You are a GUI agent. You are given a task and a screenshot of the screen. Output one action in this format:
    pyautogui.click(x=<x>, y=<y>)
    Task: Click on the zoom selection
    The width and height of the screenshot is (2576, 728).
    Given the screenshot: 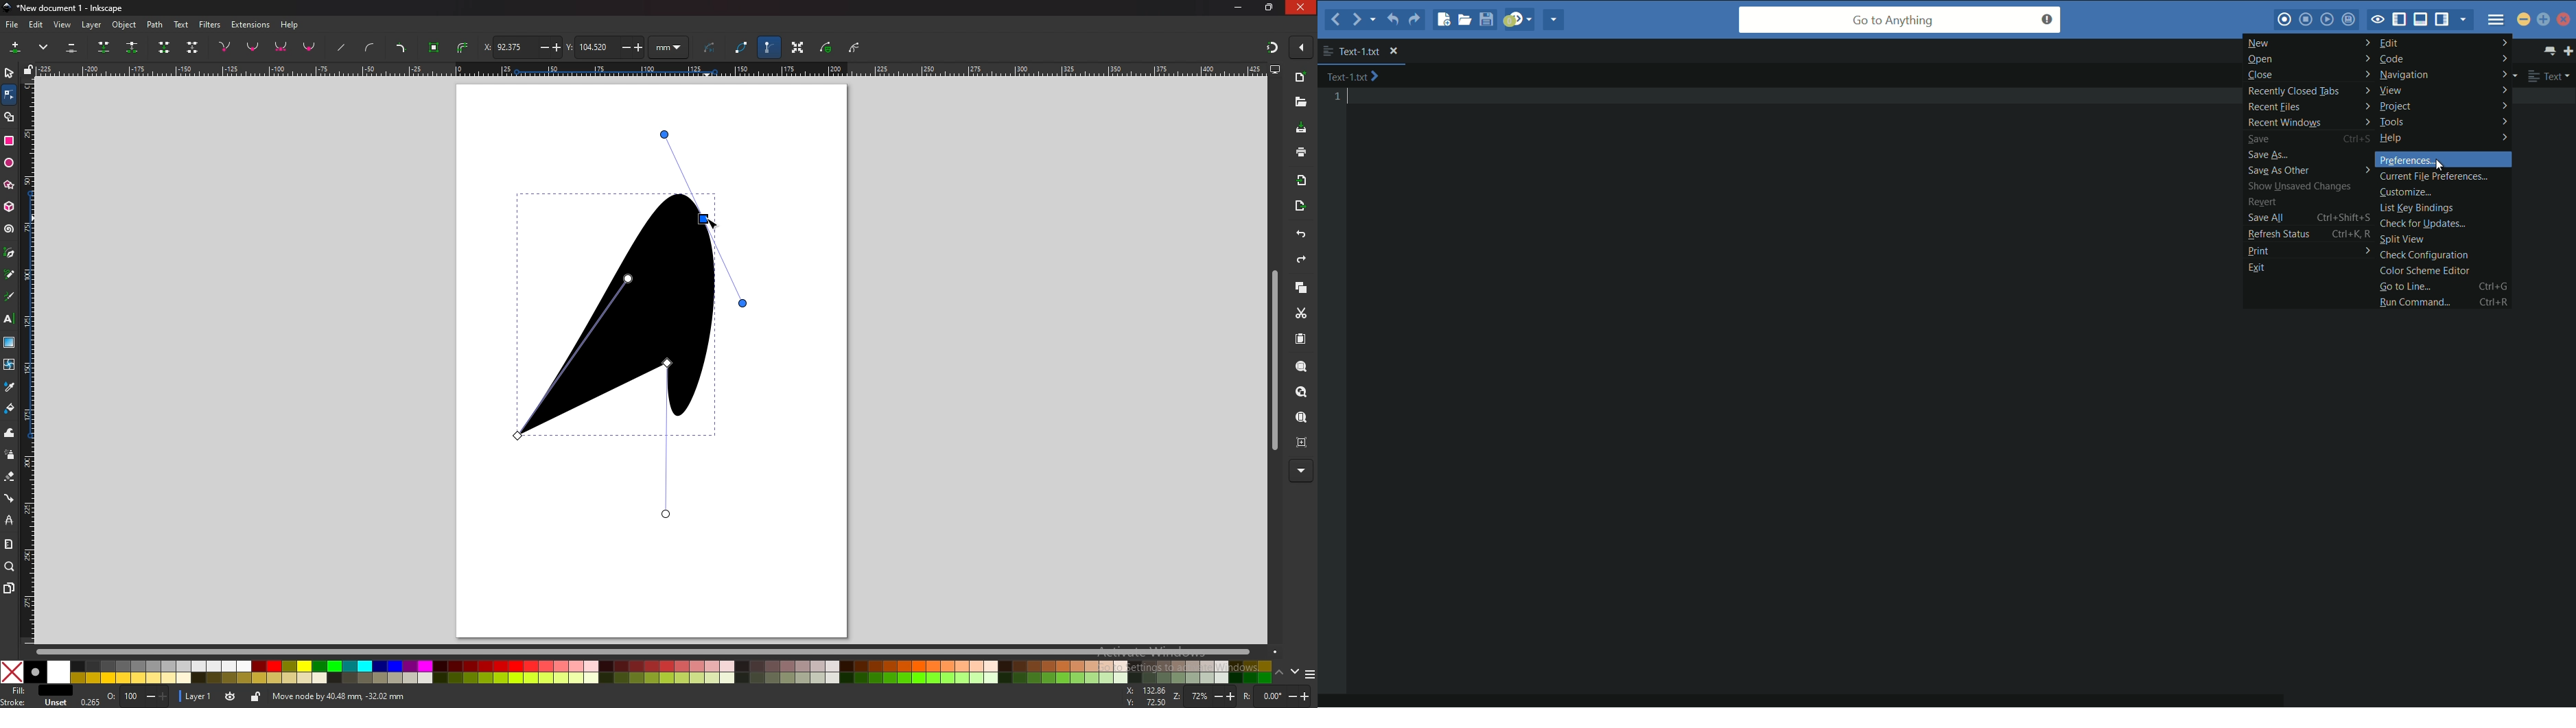 What is the action you would take?
    pyautogui.click(x=1302, y=366)
    